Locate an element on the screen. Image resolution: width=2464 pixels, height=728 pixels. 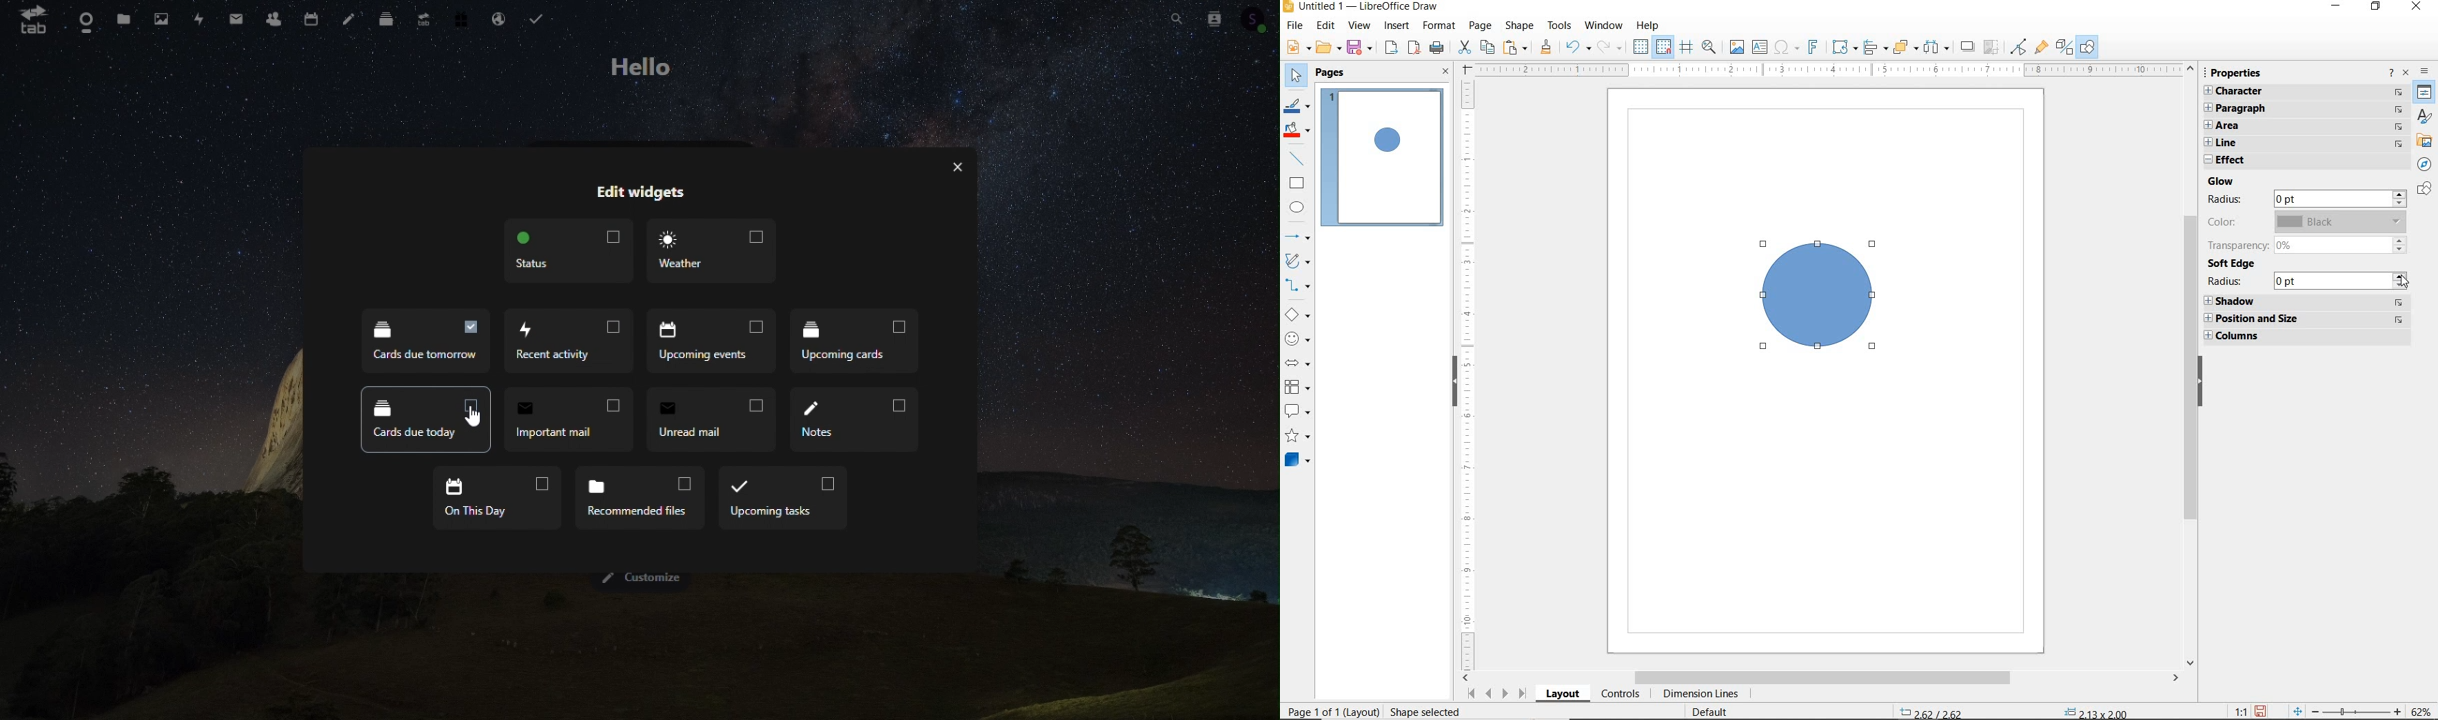
SNAP TO GRID is located at coordinates (1665, 48).